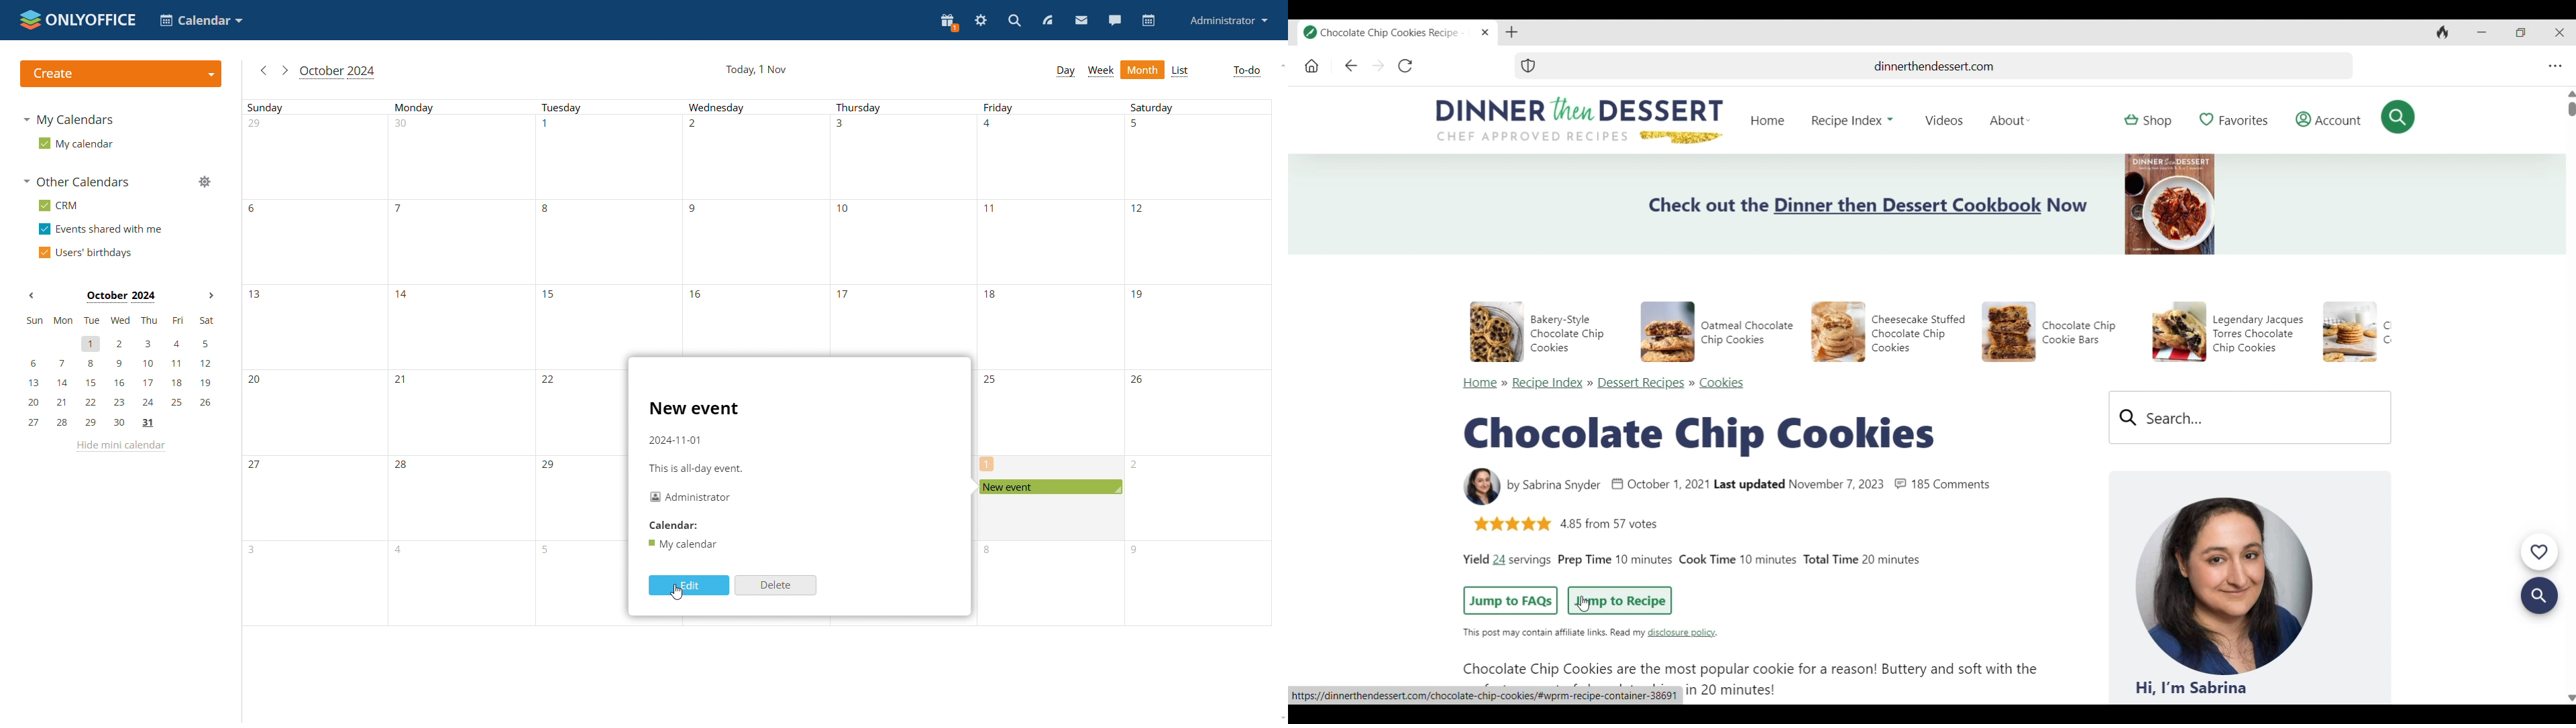 The image size is (2576, 728). What do you see at coordinates (1852, 121) in the screenshot?
I see `Recipe index options` at bounding box center [1852, 121].